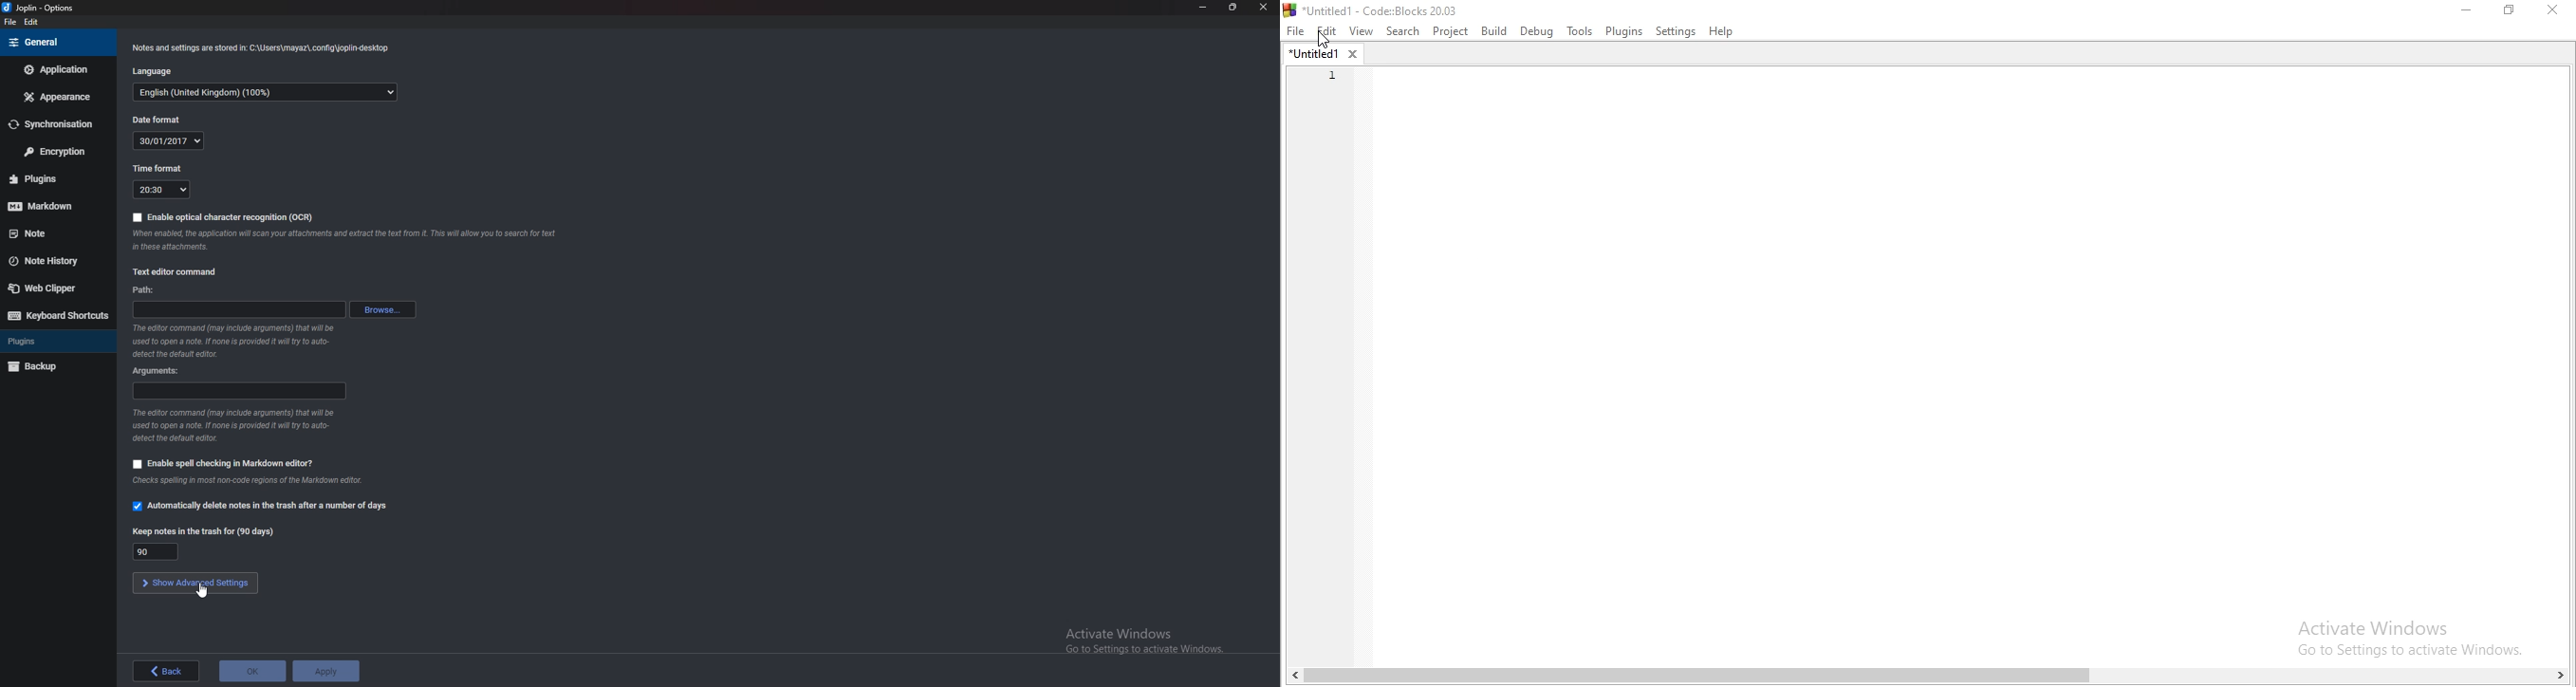 This screenshot has height=700, width=2576. I want to click on Synchronization, so click(53, 123).